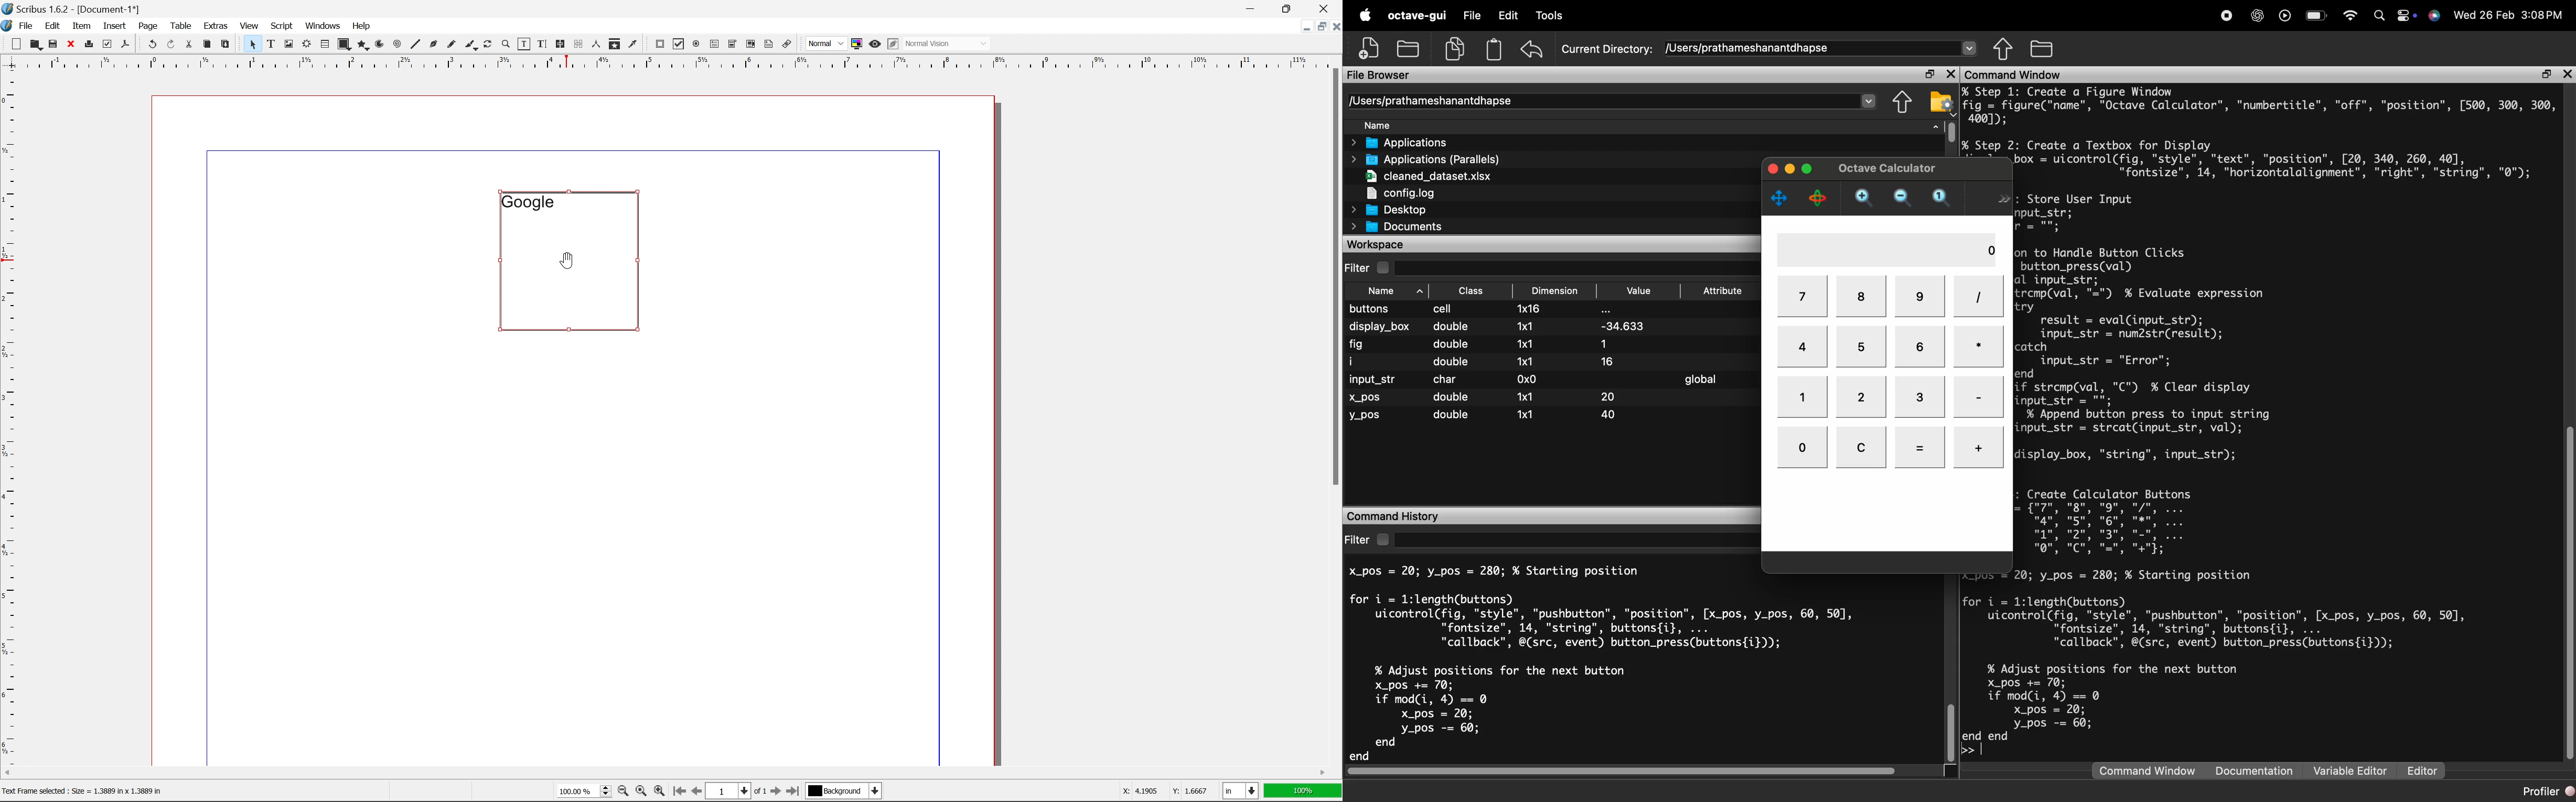  What do you see at coordinates (252, 46) in the screenshot?
I see `select frame` at bounding box center [252, 46].